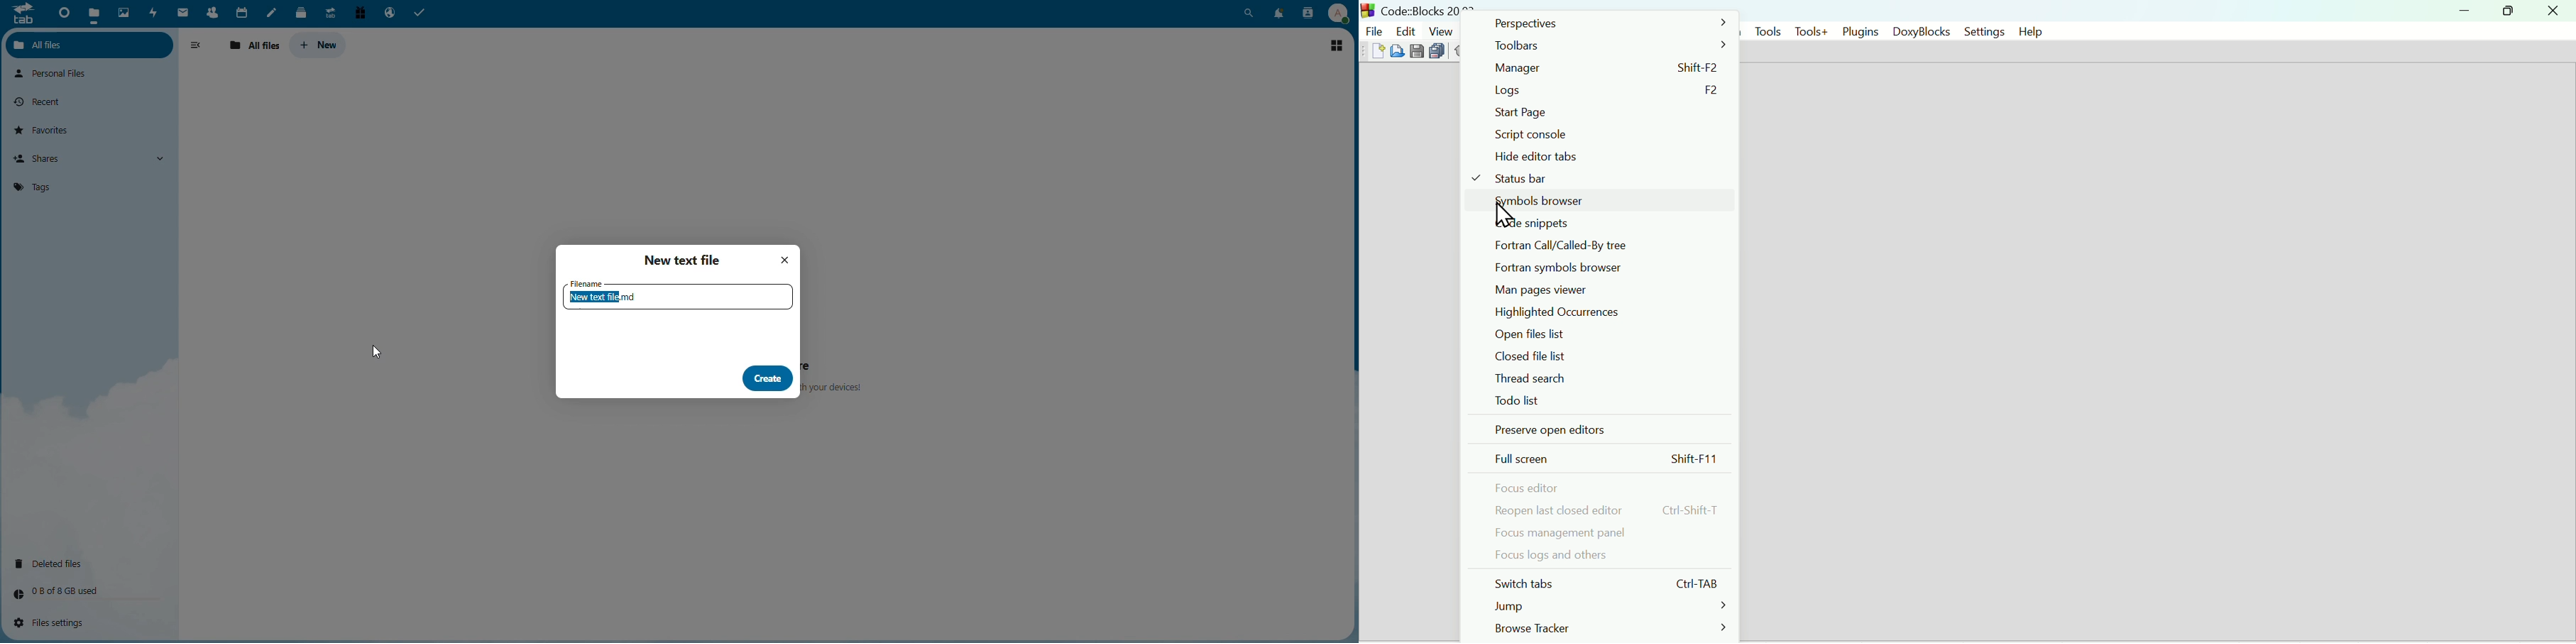  Describe the element at coordinates (57, 74) in the screenshot. I see `Personal Files` at that location.